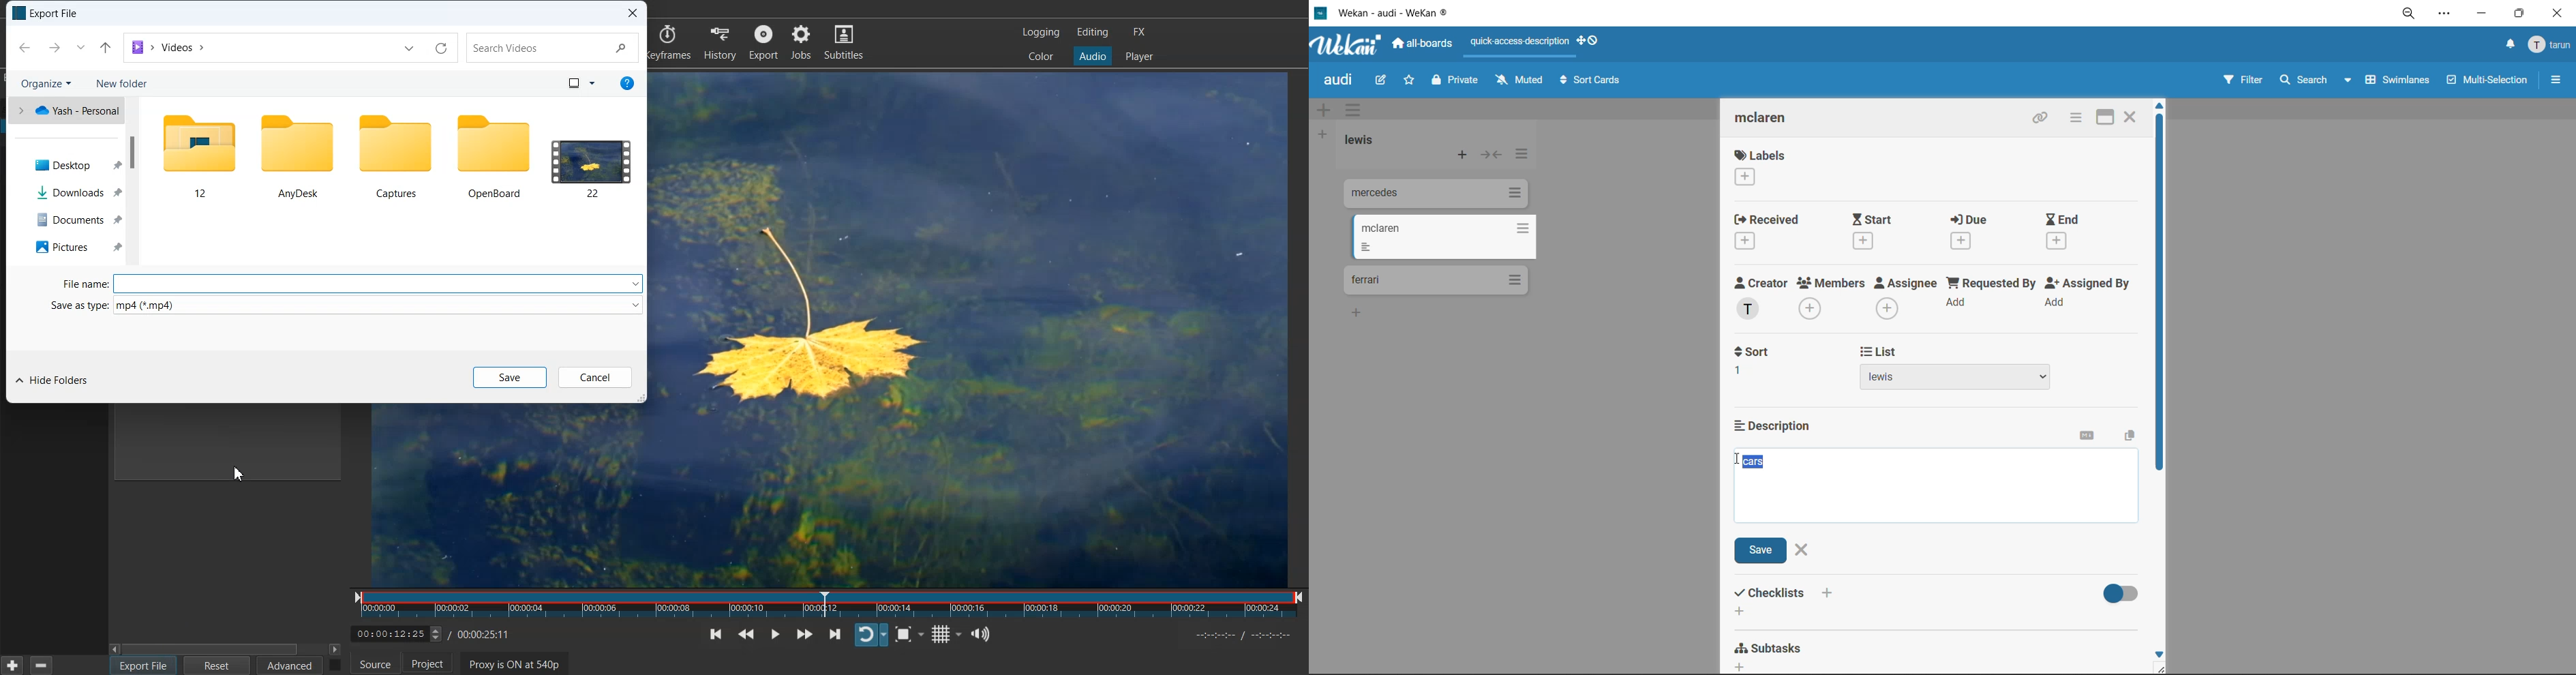  Describe the element at coordinates (802, 42) in the screenshot. I see `Jobs` at that location.